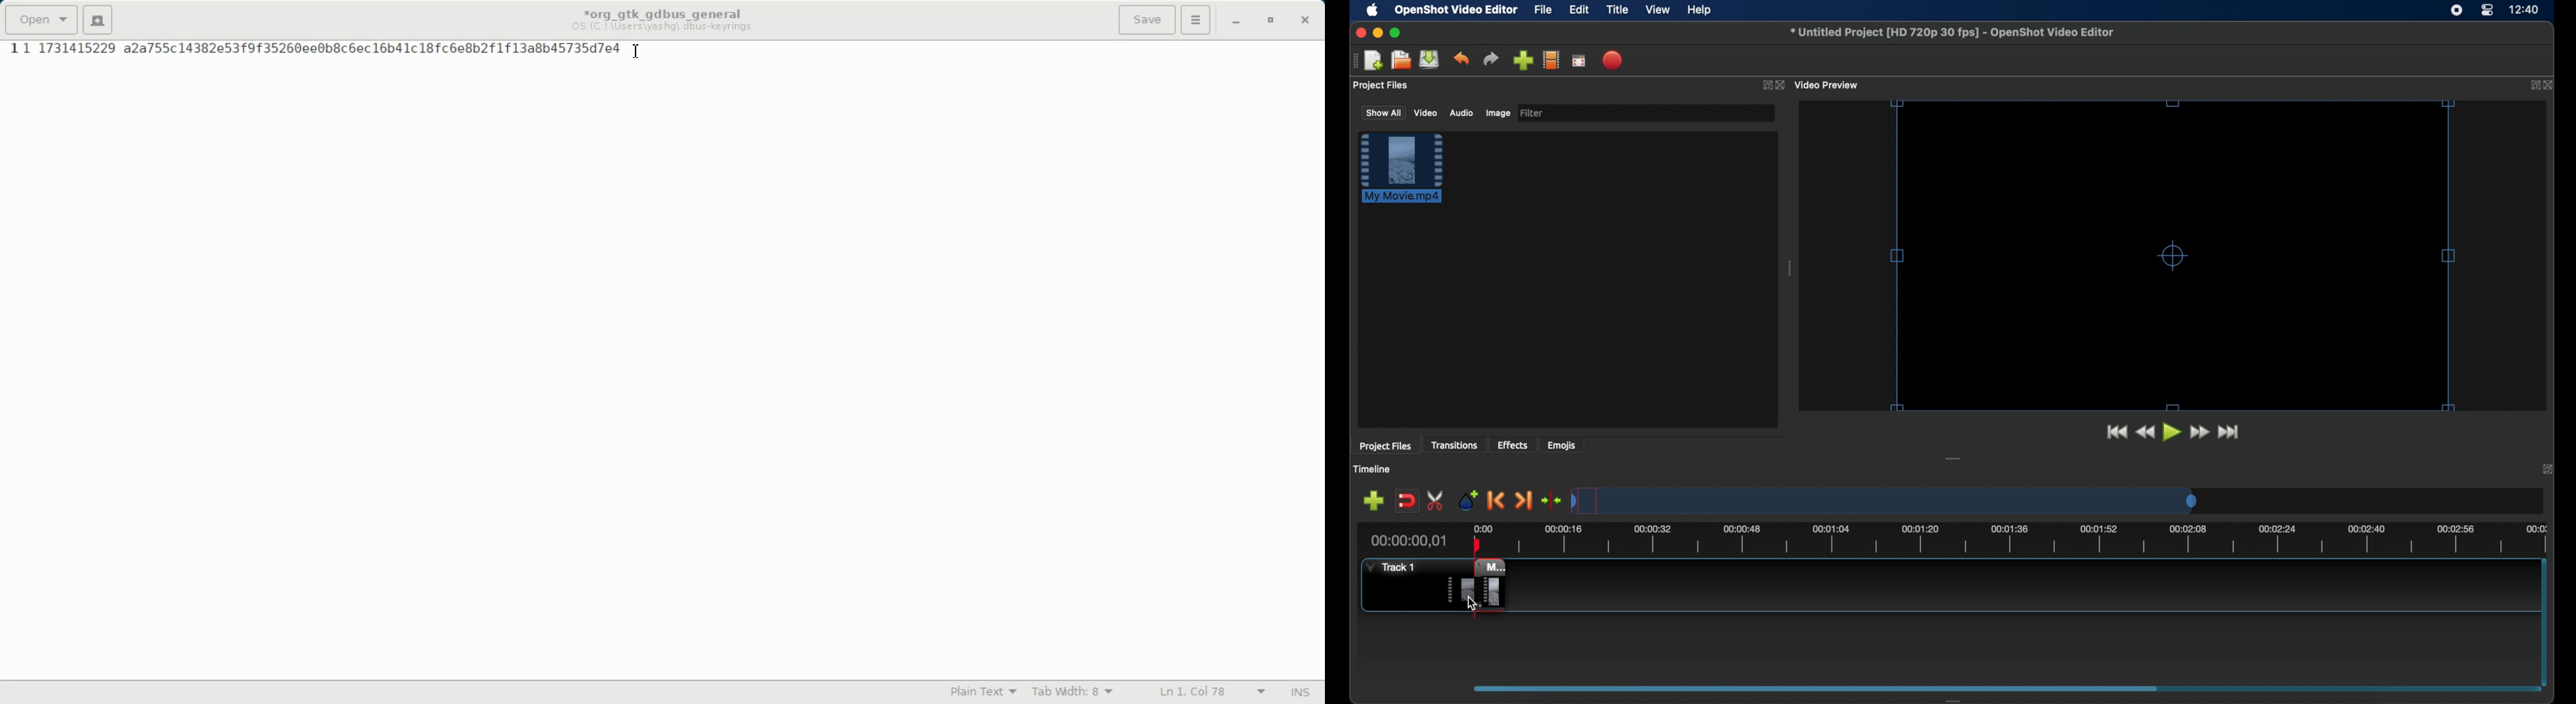  What do you see at coordinates (1478, 604) in the screenshot?
I see `cursor` at bounding box center [1478, 604].